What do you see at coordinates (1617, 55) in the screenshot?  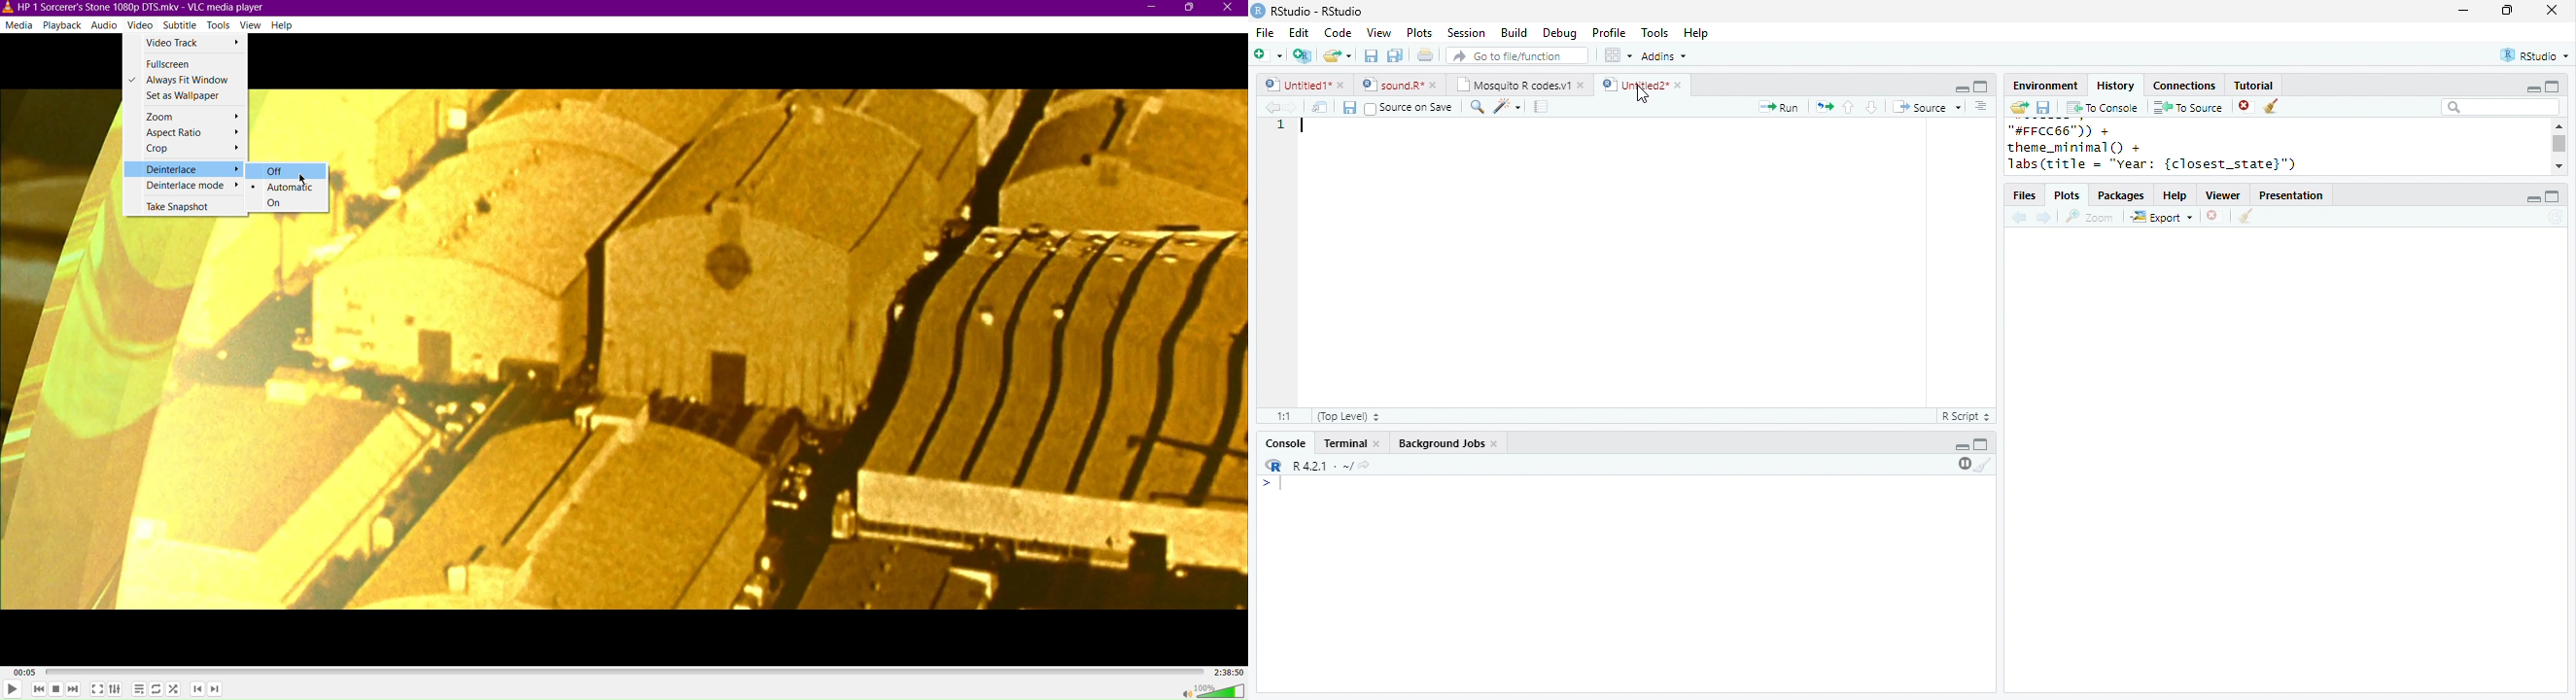 I see `options` at bounding box center [1617, 55].